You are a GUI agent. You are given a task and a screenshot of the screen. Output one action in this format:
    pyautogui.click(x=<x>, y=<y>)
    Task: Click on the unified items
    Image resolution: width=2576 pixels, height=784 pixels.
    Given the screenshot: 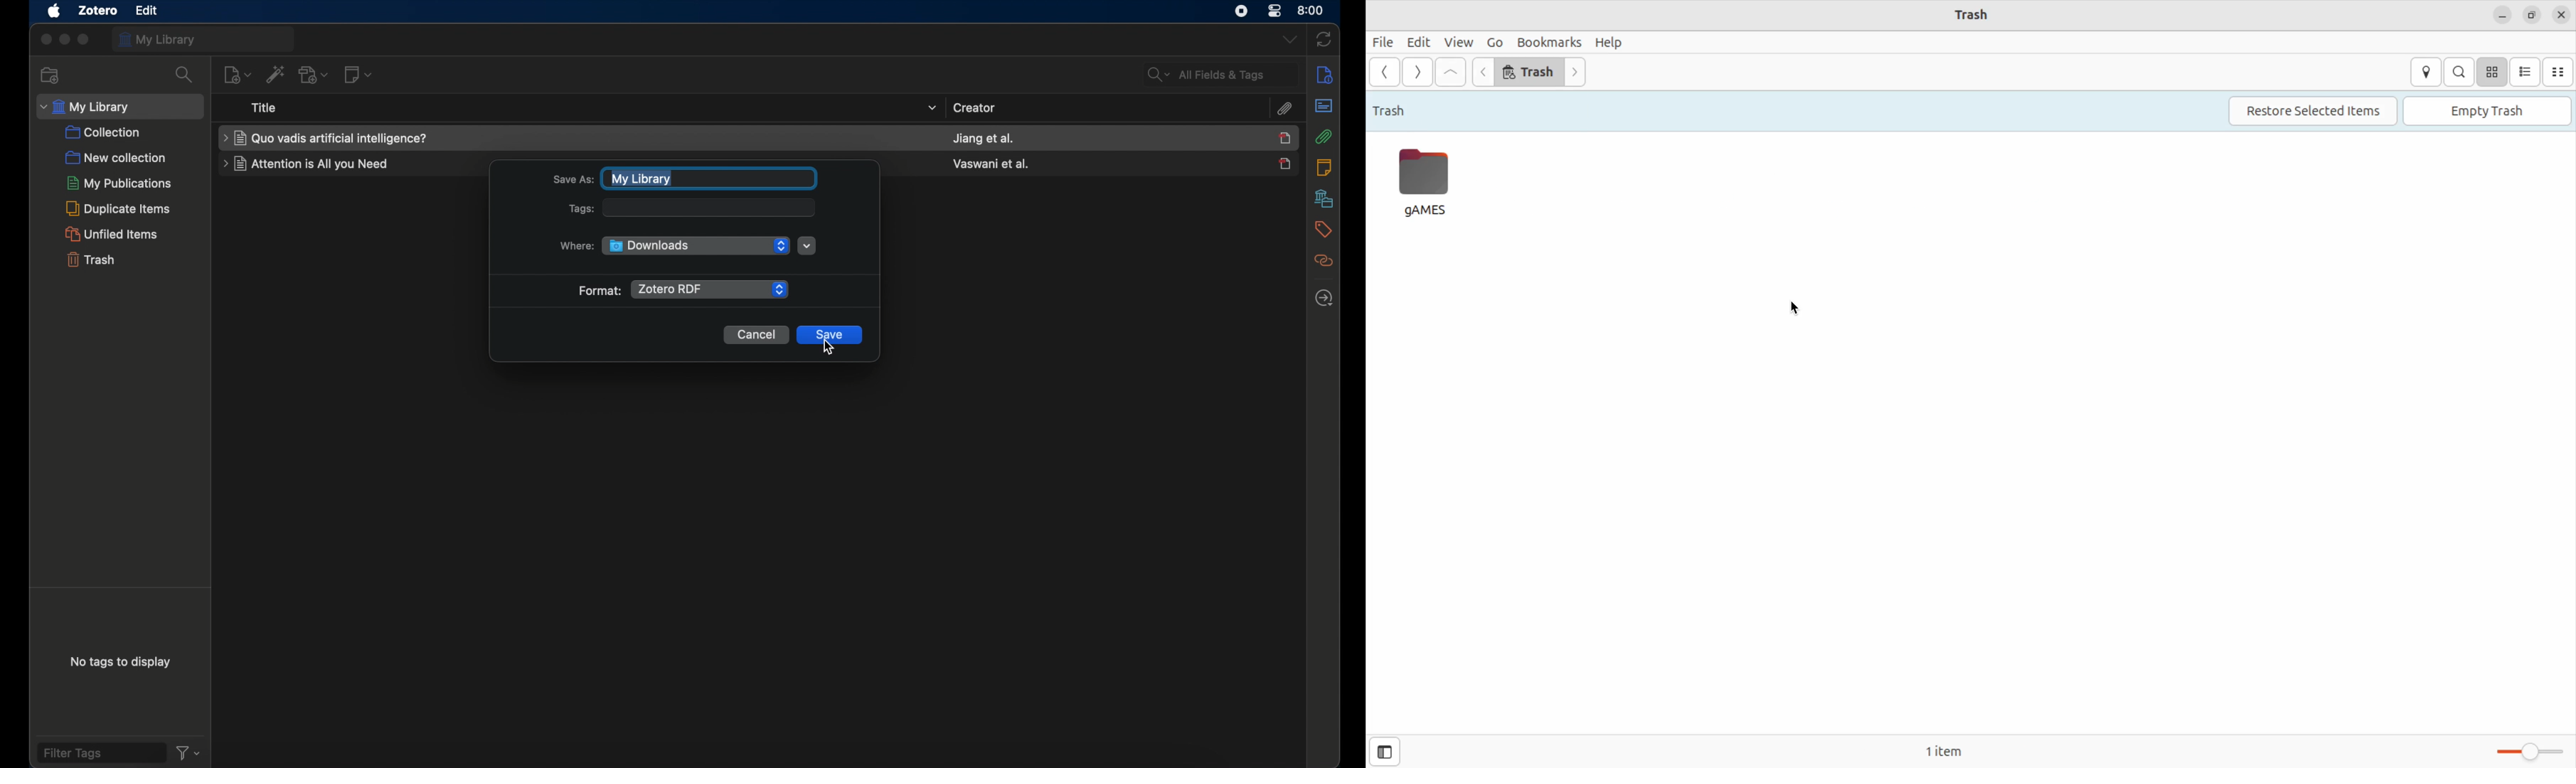 What is the action you would take?
    pyautogui.click(x=111, y=234)
    